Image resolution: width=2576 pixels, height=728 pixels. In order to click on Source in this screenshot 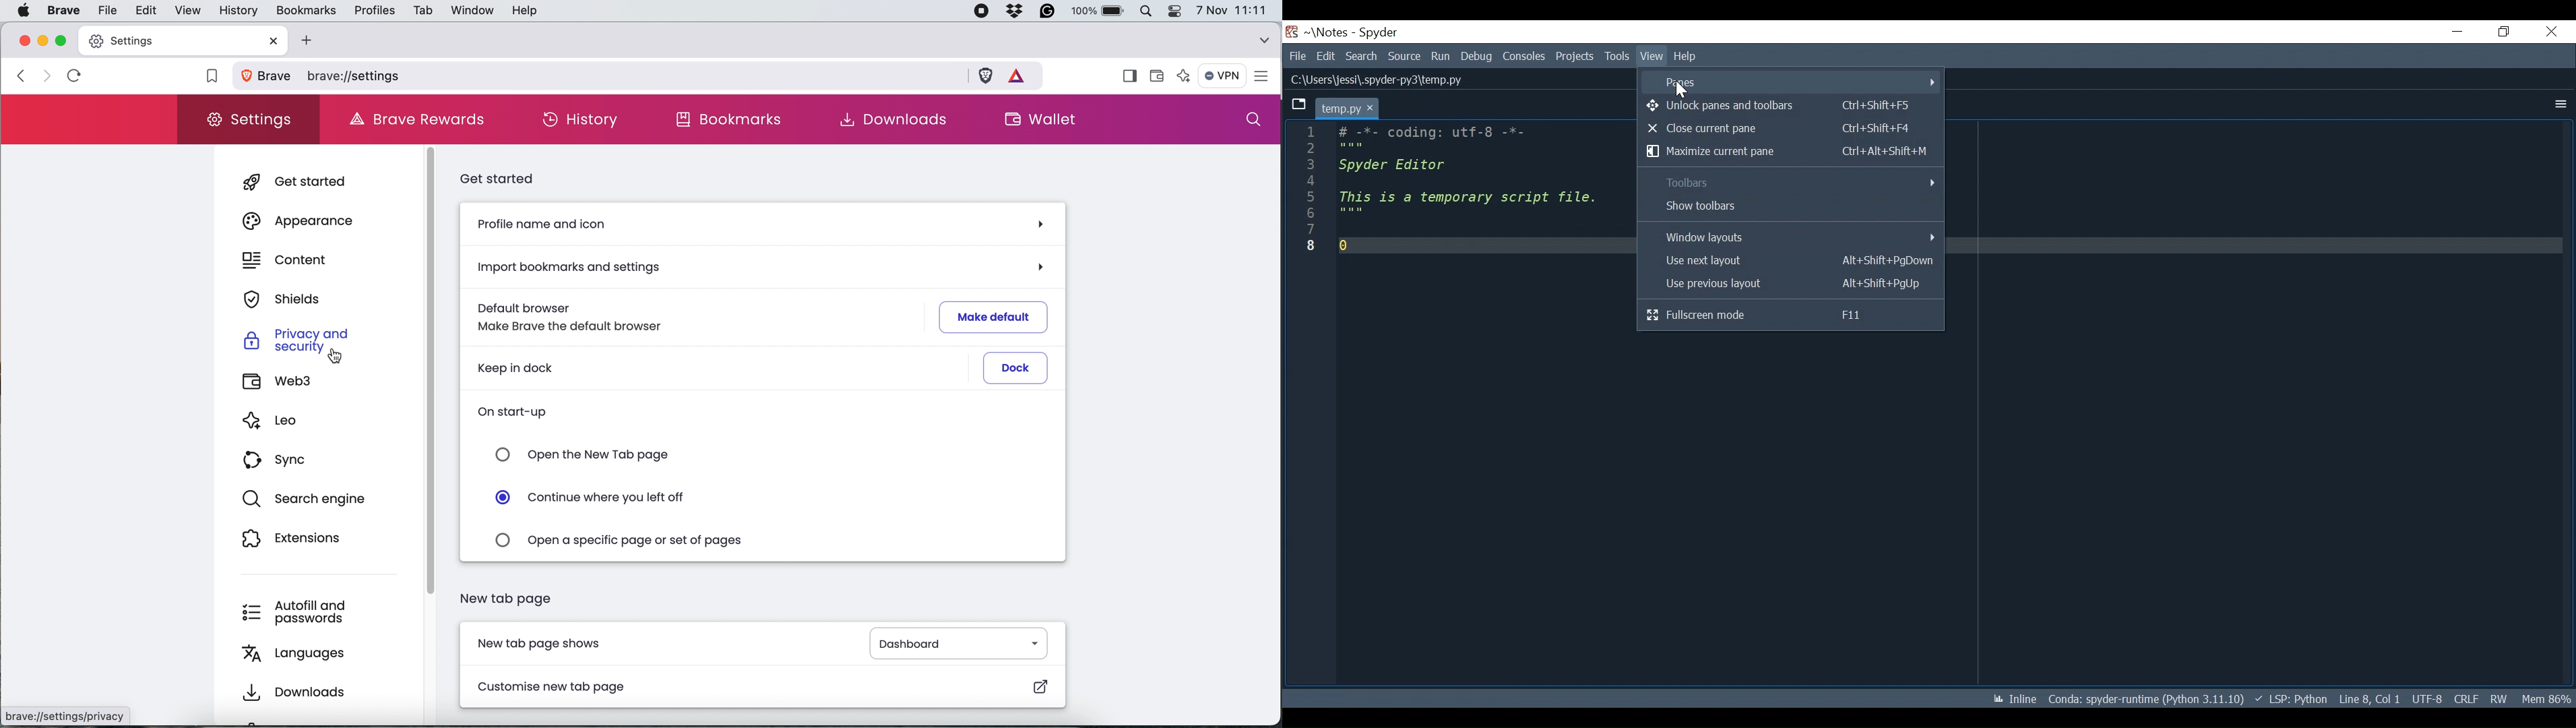, I will do `click(1404, 57)`.